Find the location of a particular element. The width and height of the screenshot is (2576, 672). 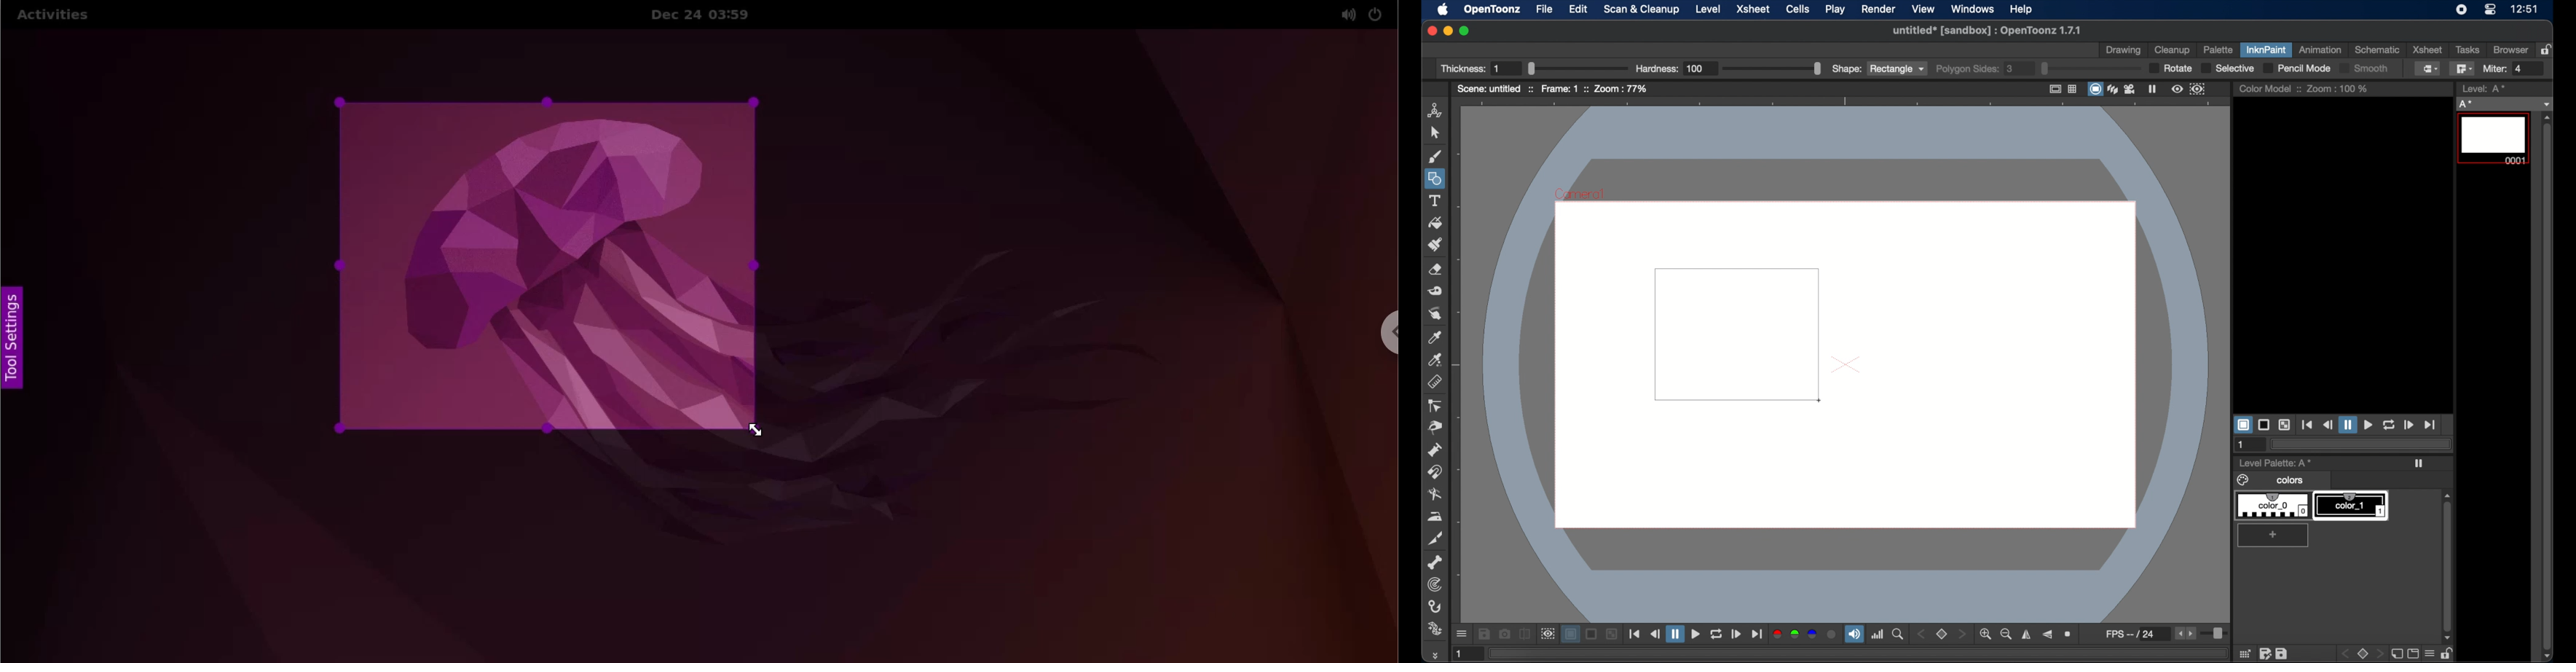

set view is located at coordinates (1942, 635).